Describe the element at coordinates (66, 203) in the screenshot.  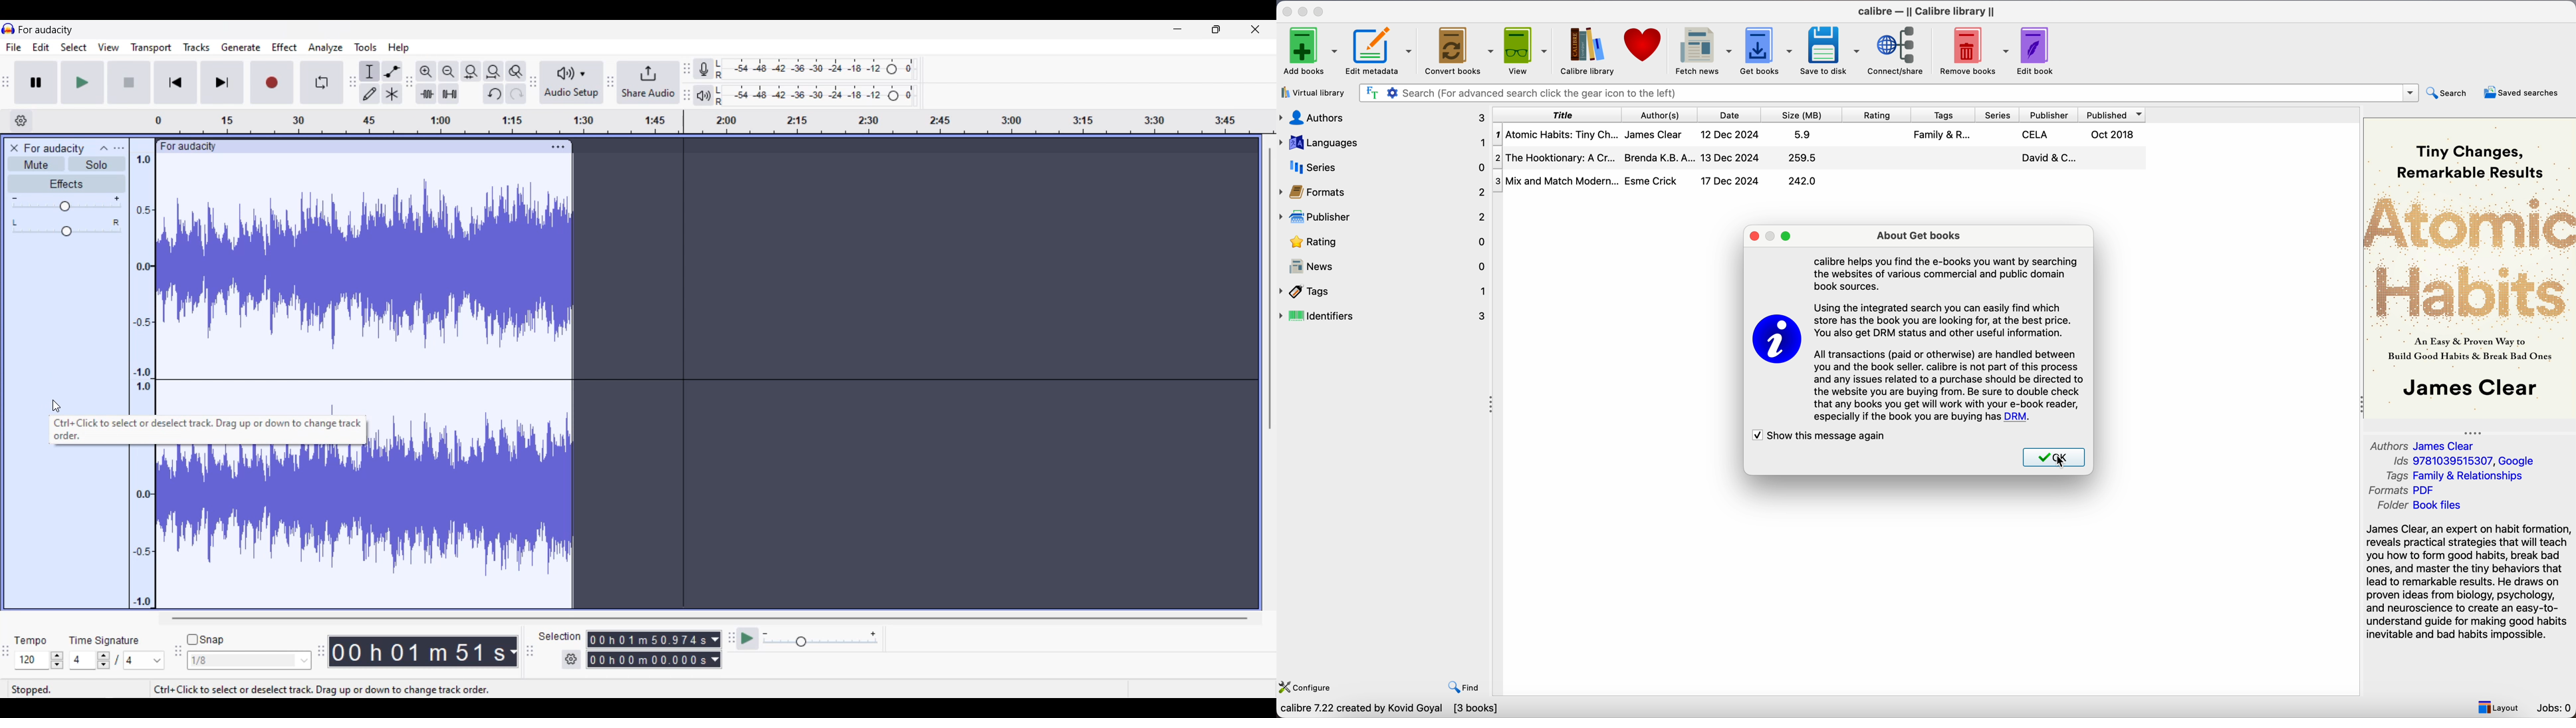
I see `Volume slider` at that location.